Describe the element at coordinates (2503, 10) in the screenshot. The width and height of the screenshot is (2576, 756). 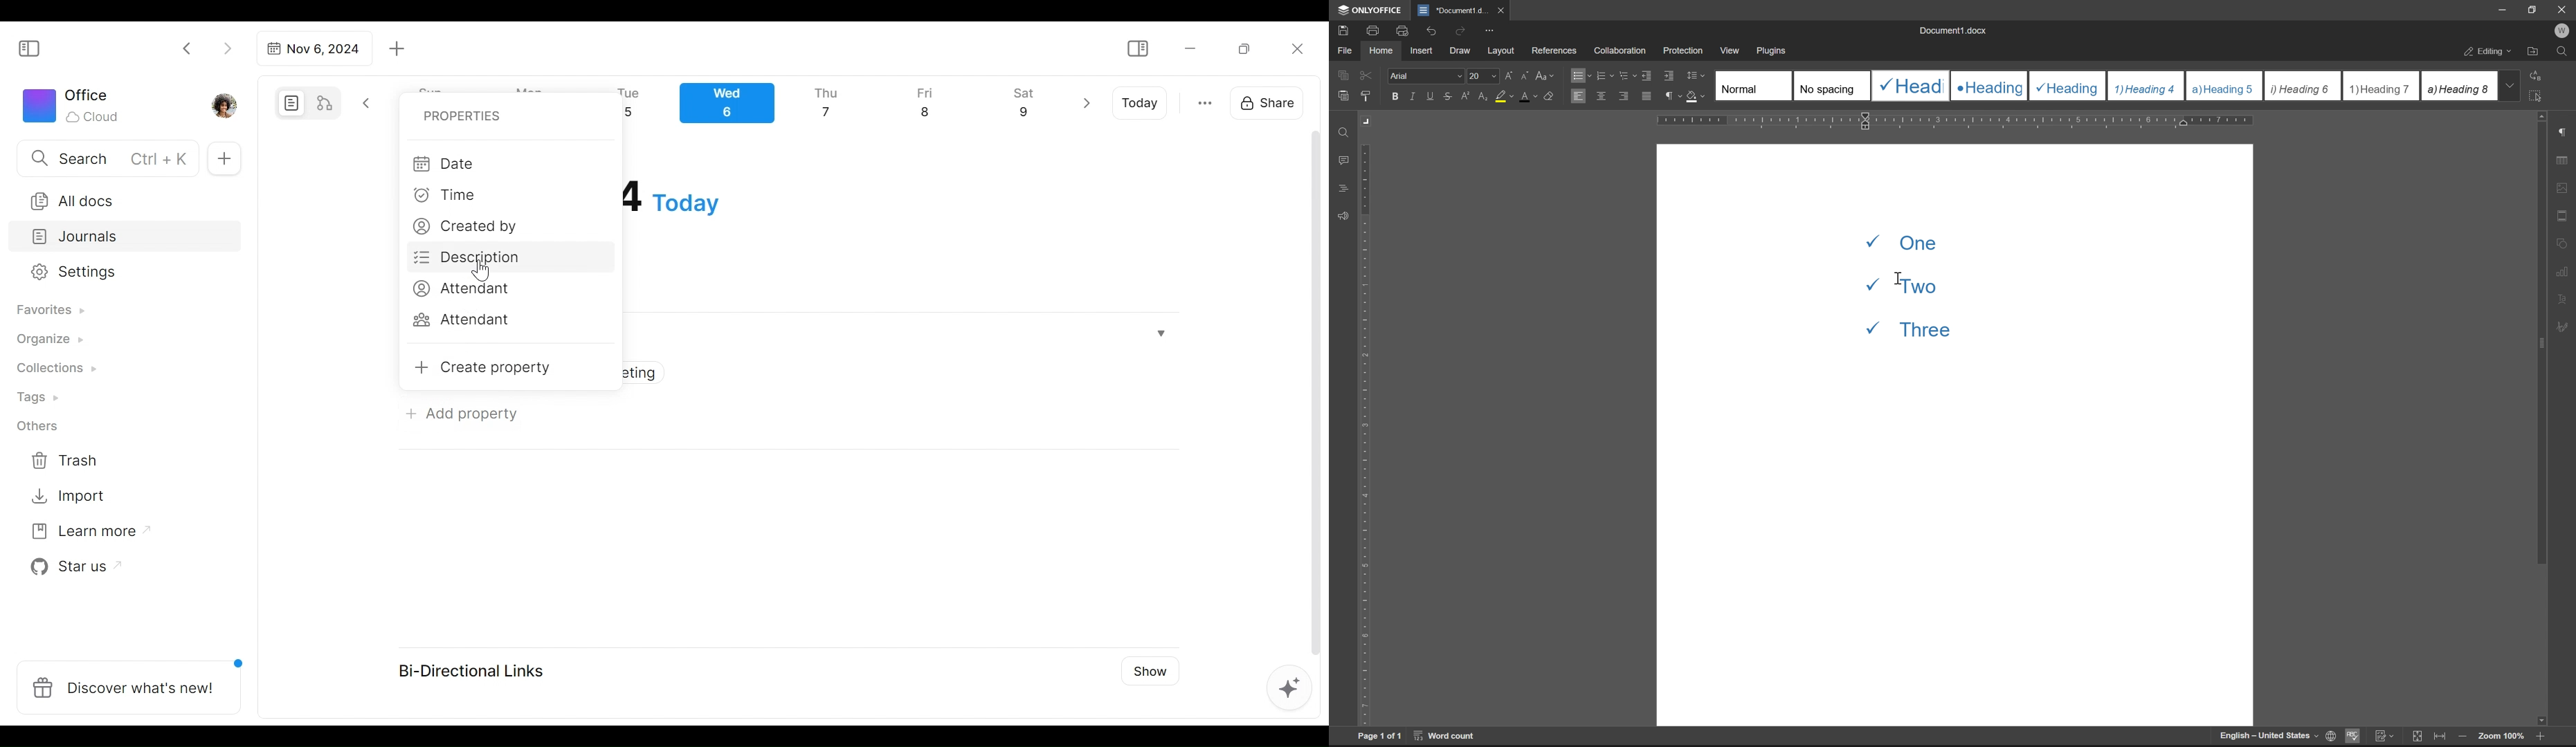
I see `minimize` at that location.